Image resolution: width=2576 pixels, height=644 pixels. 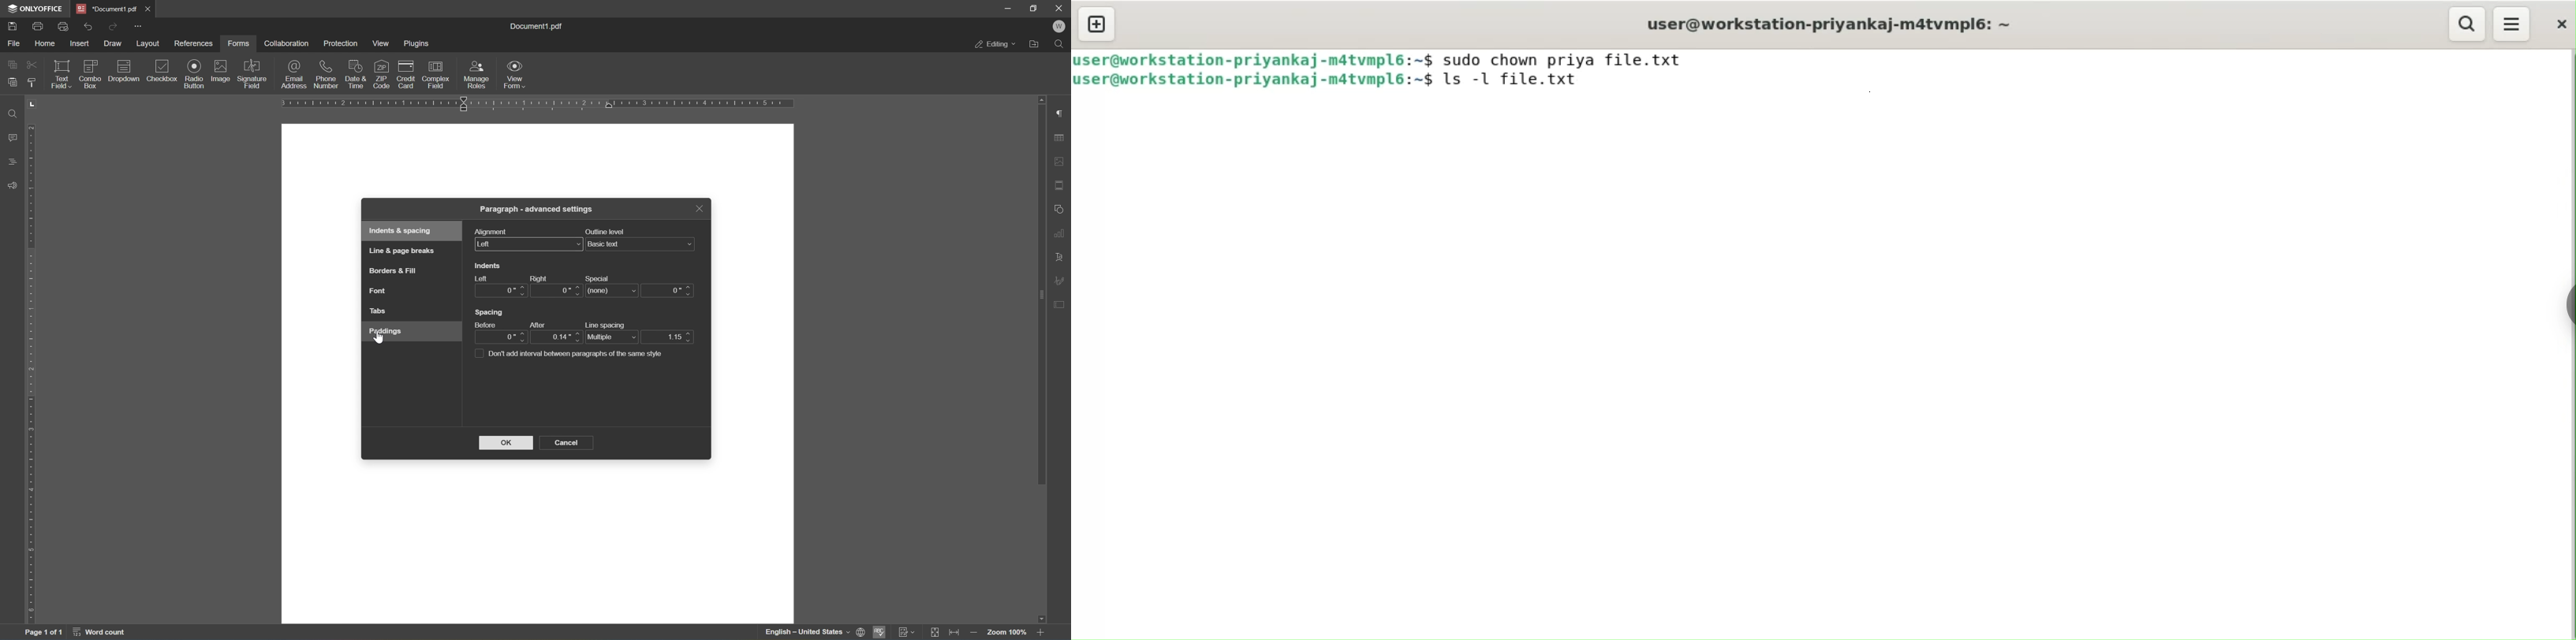 I want to click on minimize, so click(x=1009, y=8).